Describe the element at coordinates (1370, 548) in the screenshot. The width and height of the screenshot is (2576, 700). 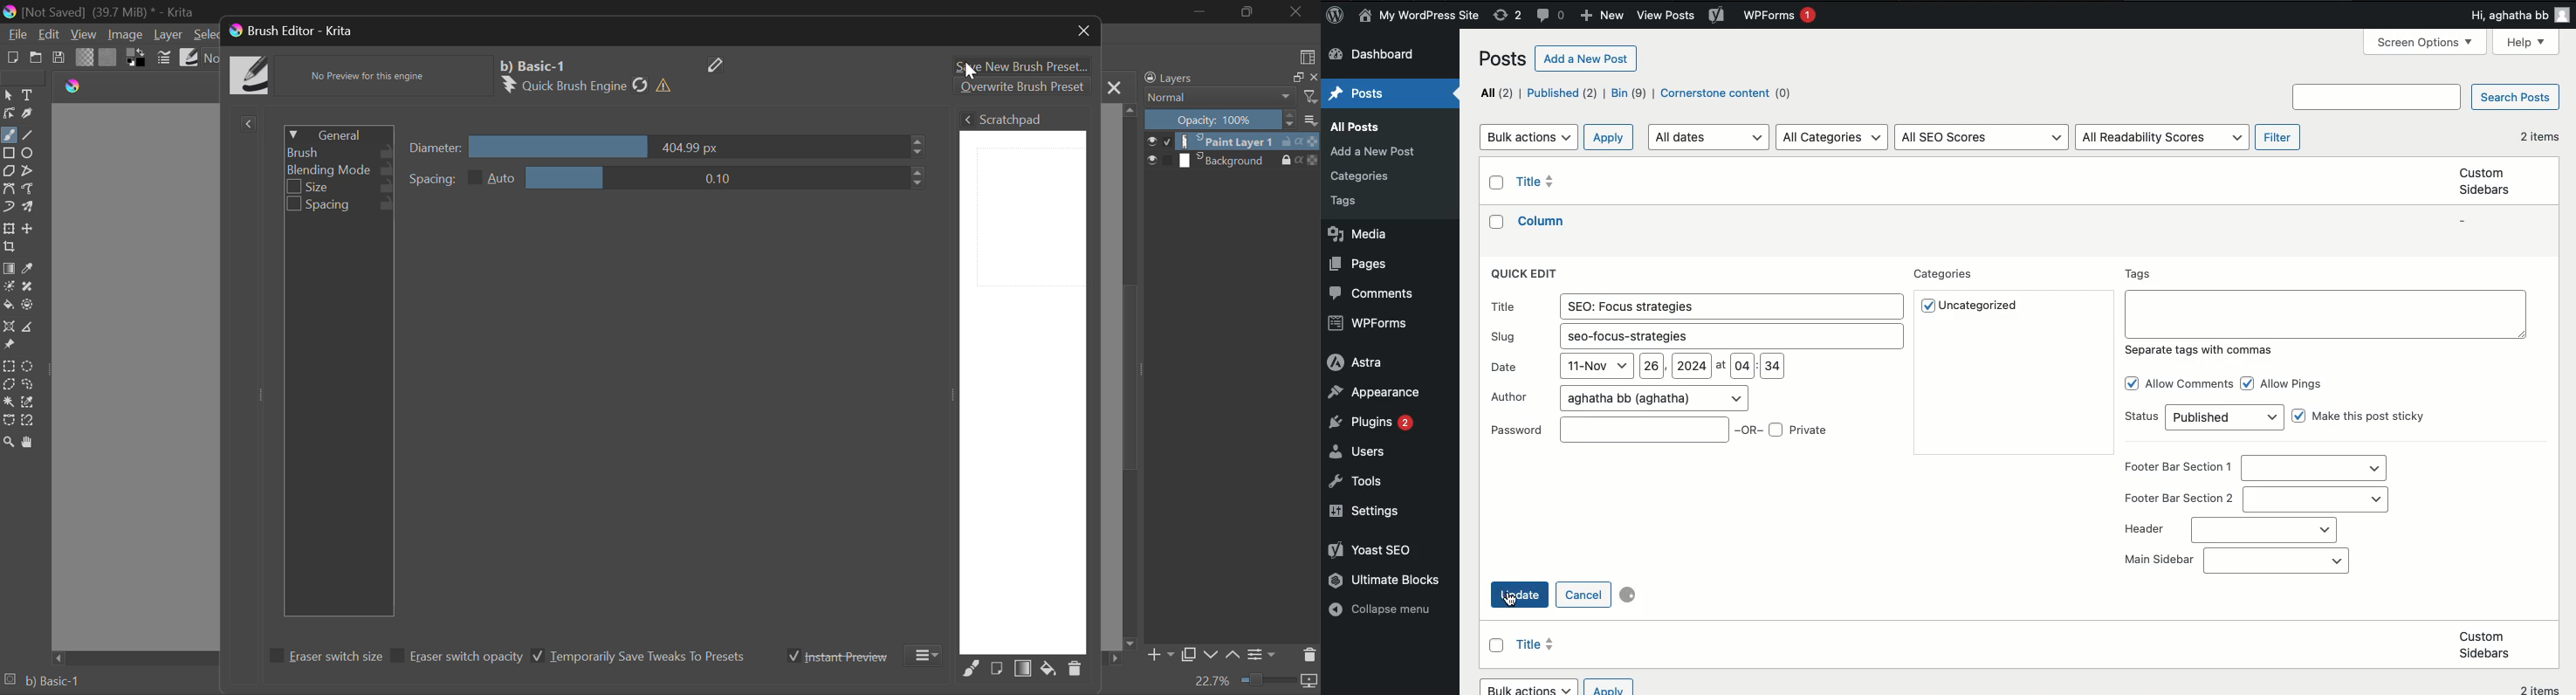
I see `Yoast SEO` at that location.